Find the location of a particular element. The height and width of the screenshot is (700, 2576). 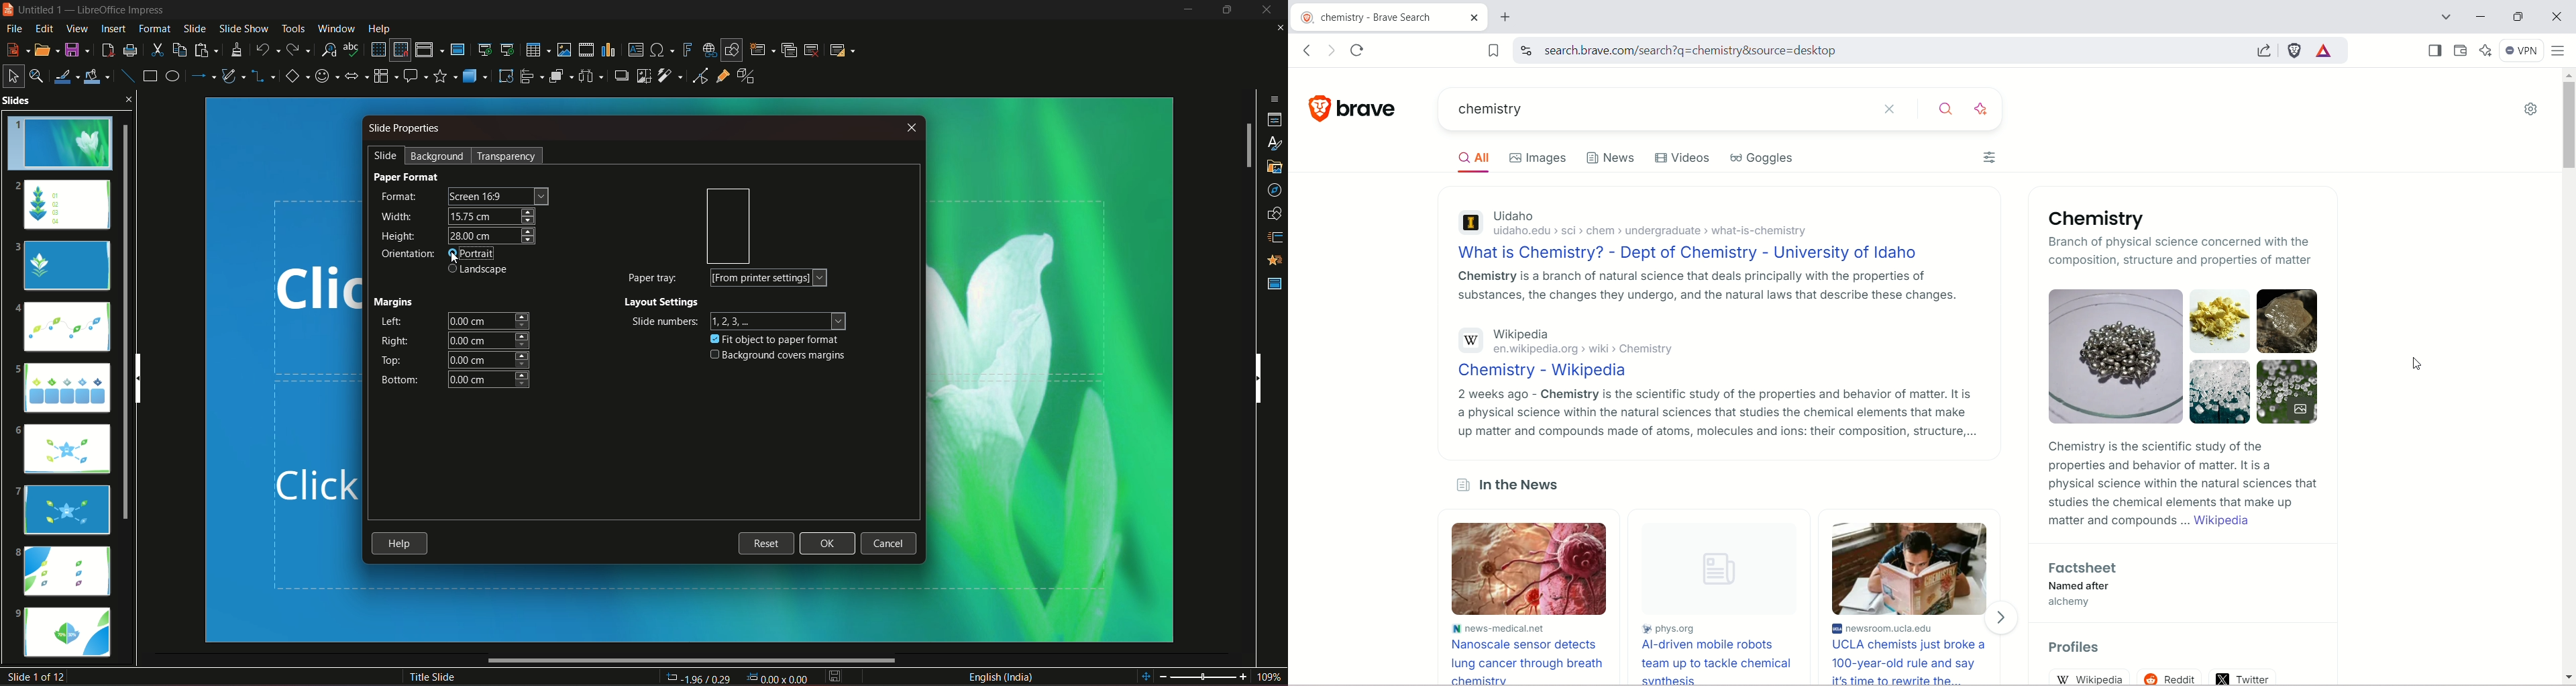

What is Chemistry? - Dept of Chemistry - University of Idaho is located at coordinates (1697, 250).